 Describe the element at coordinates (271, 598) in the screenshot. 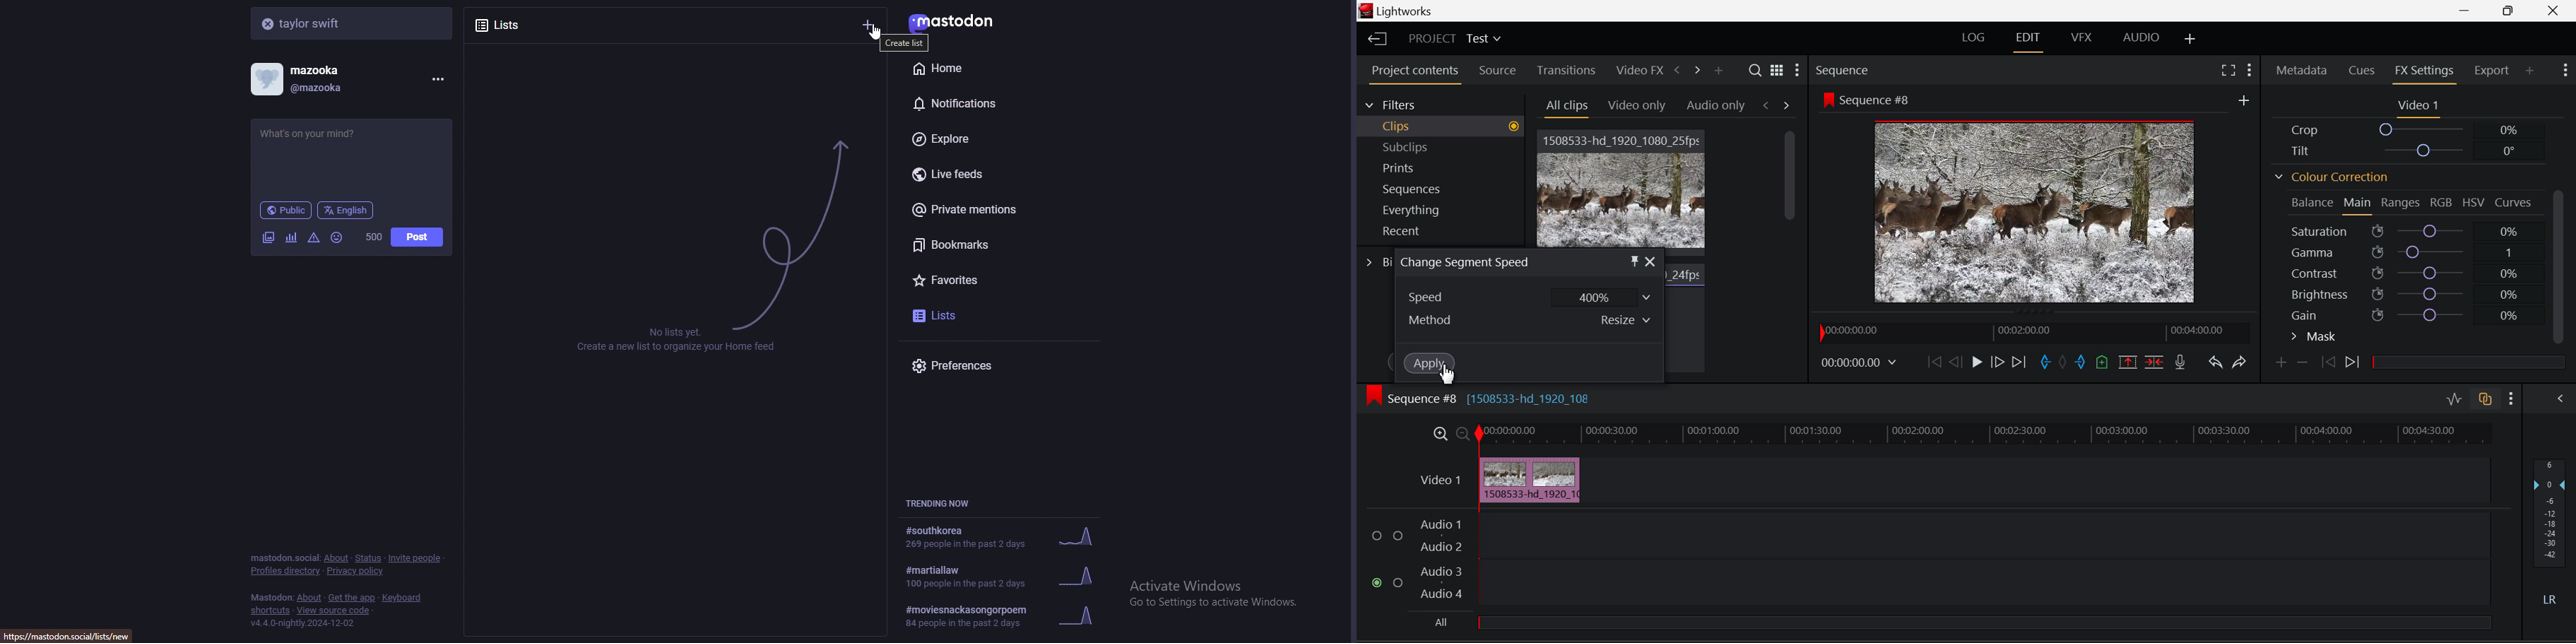

I see `mastodon` at that location.